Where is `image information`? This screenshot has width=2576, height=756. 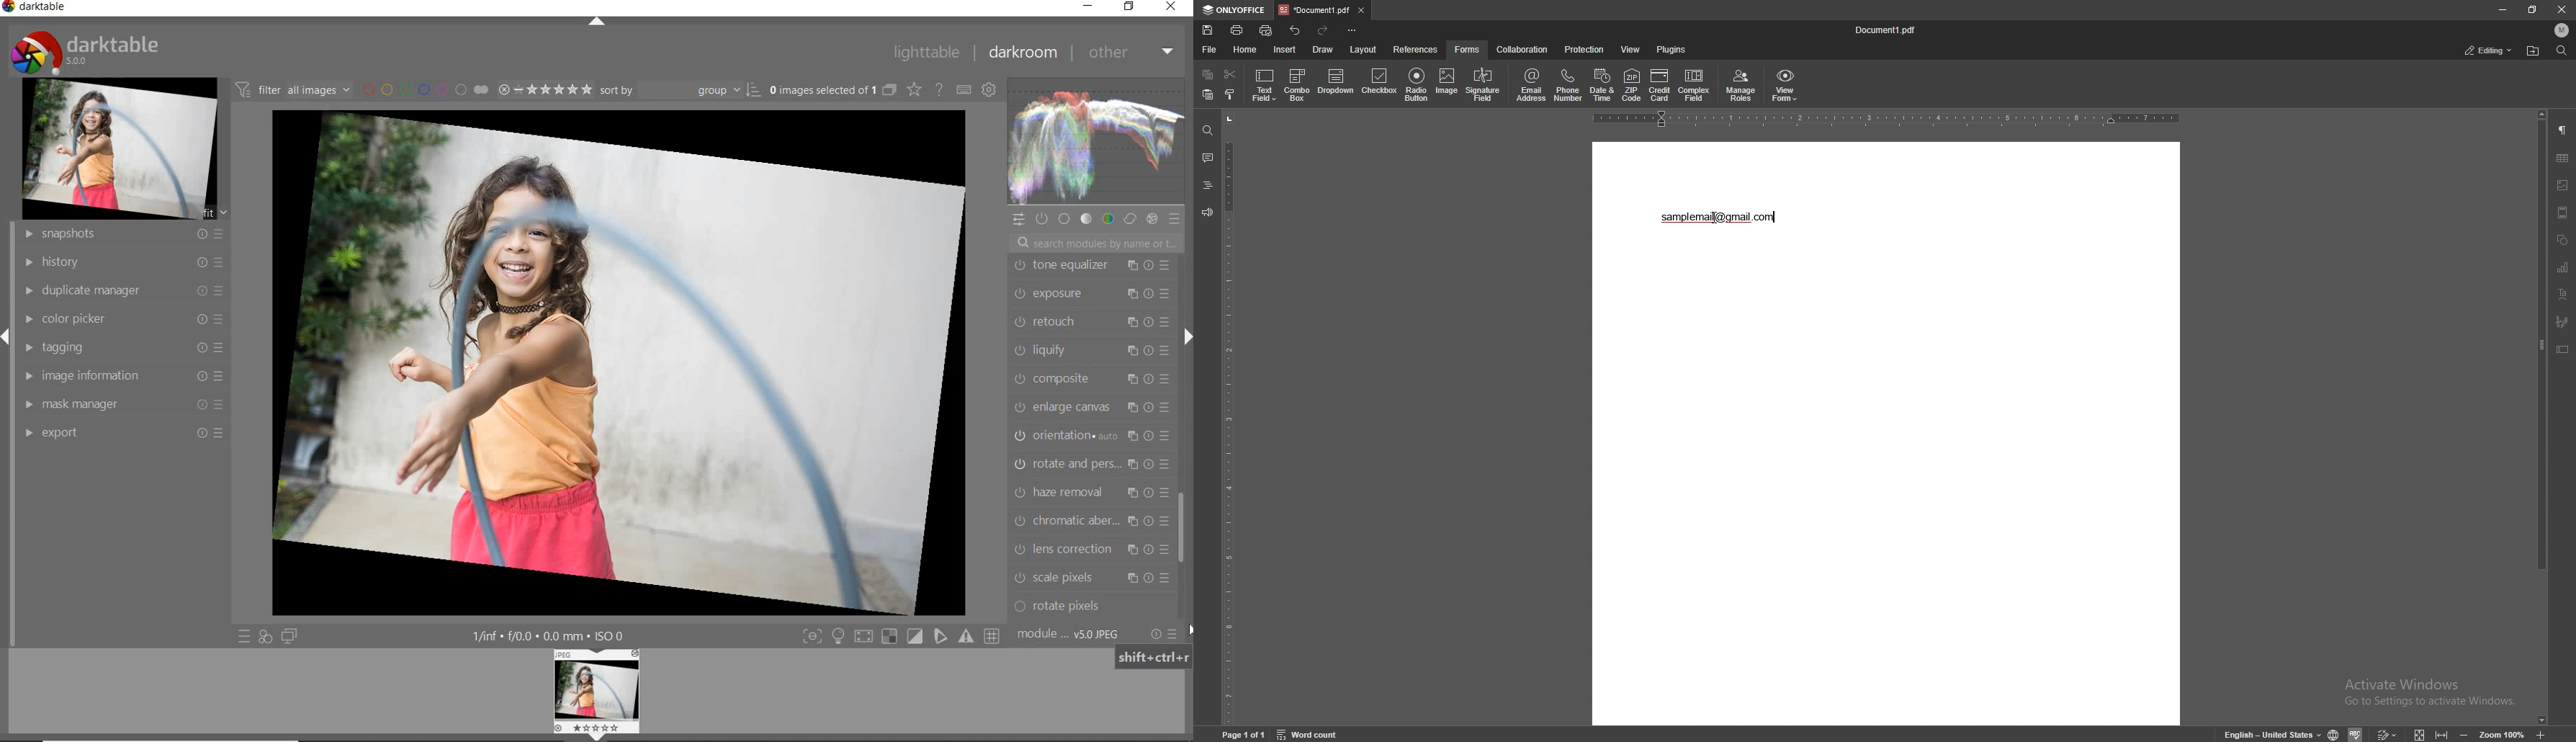
image information is located at coordinates (122, 377).